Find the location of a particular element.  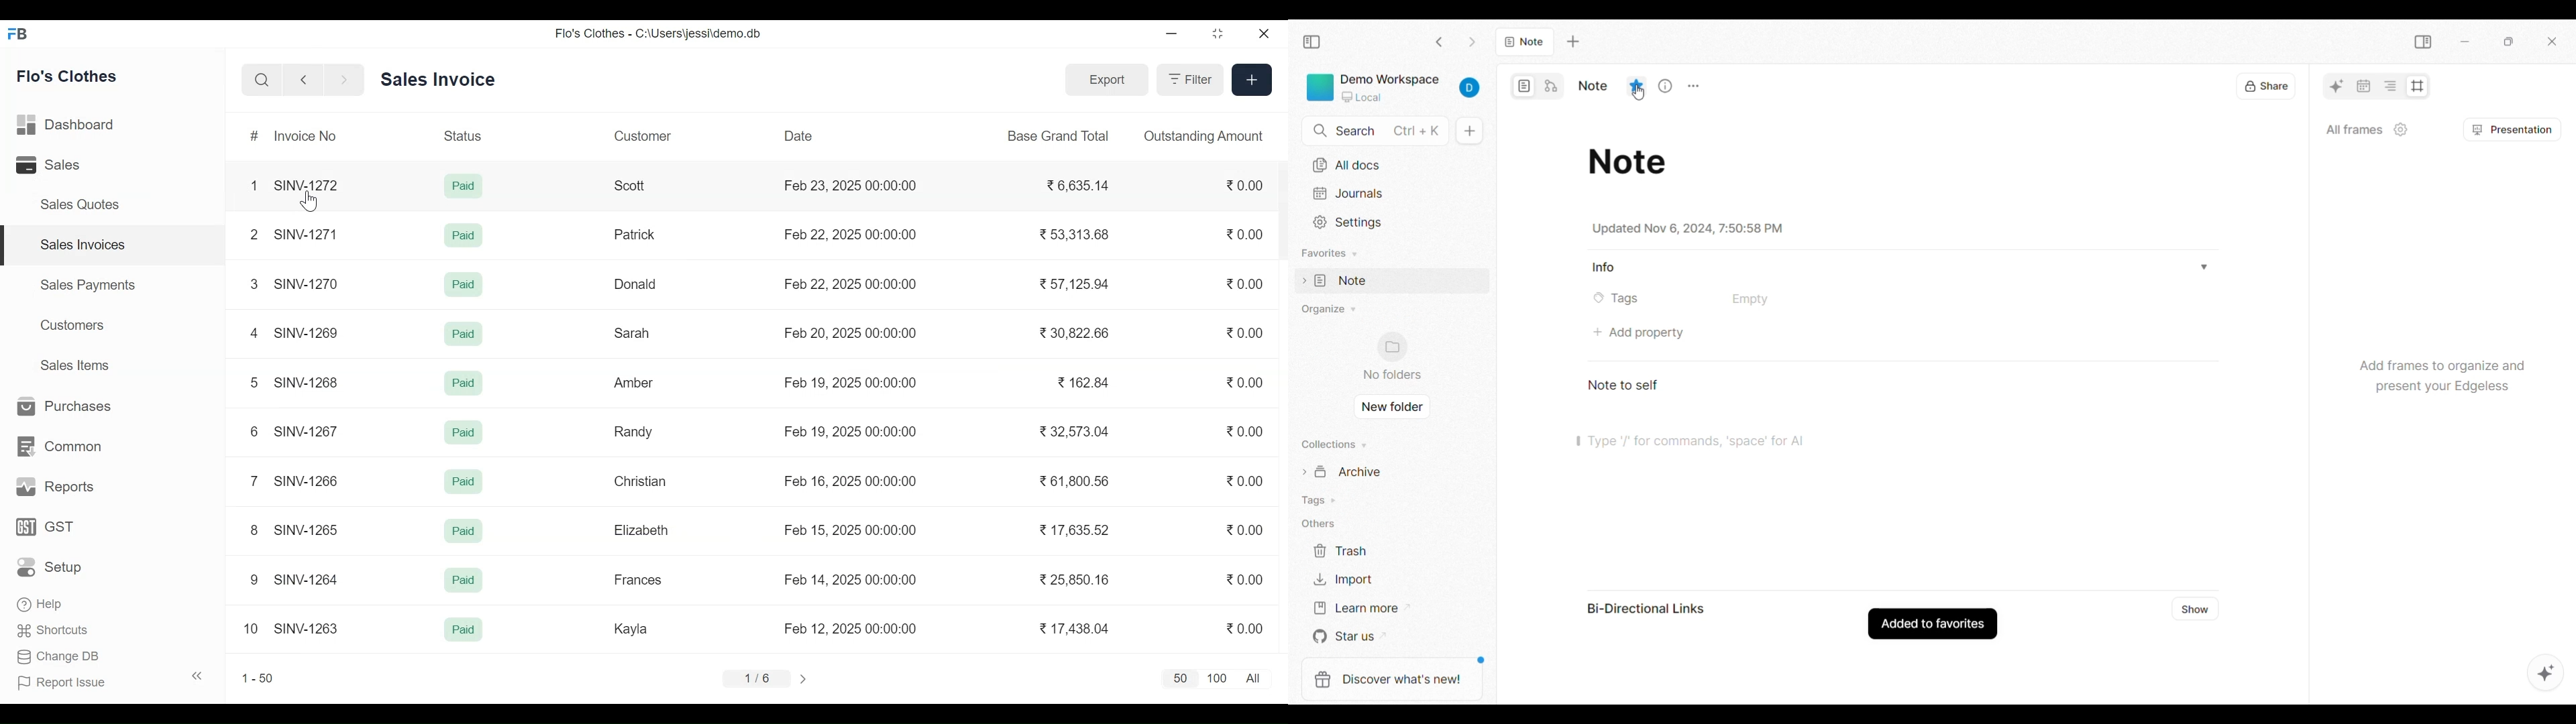

Expand archive folder is located at coordinates (1377, 472).